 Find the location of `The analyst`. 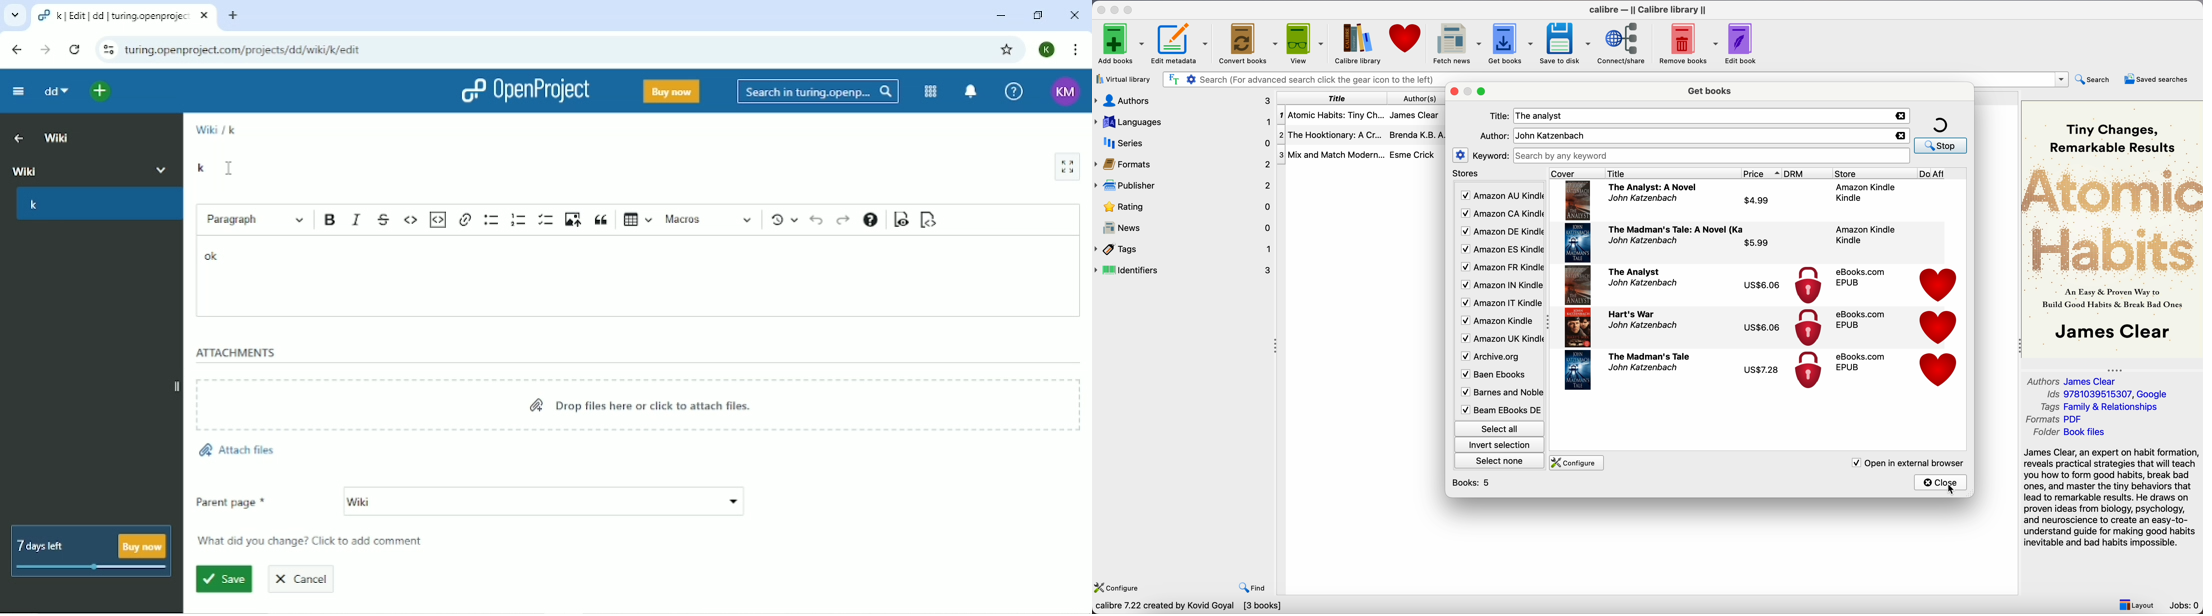

The analyst is located at coordinates (1543, 116).